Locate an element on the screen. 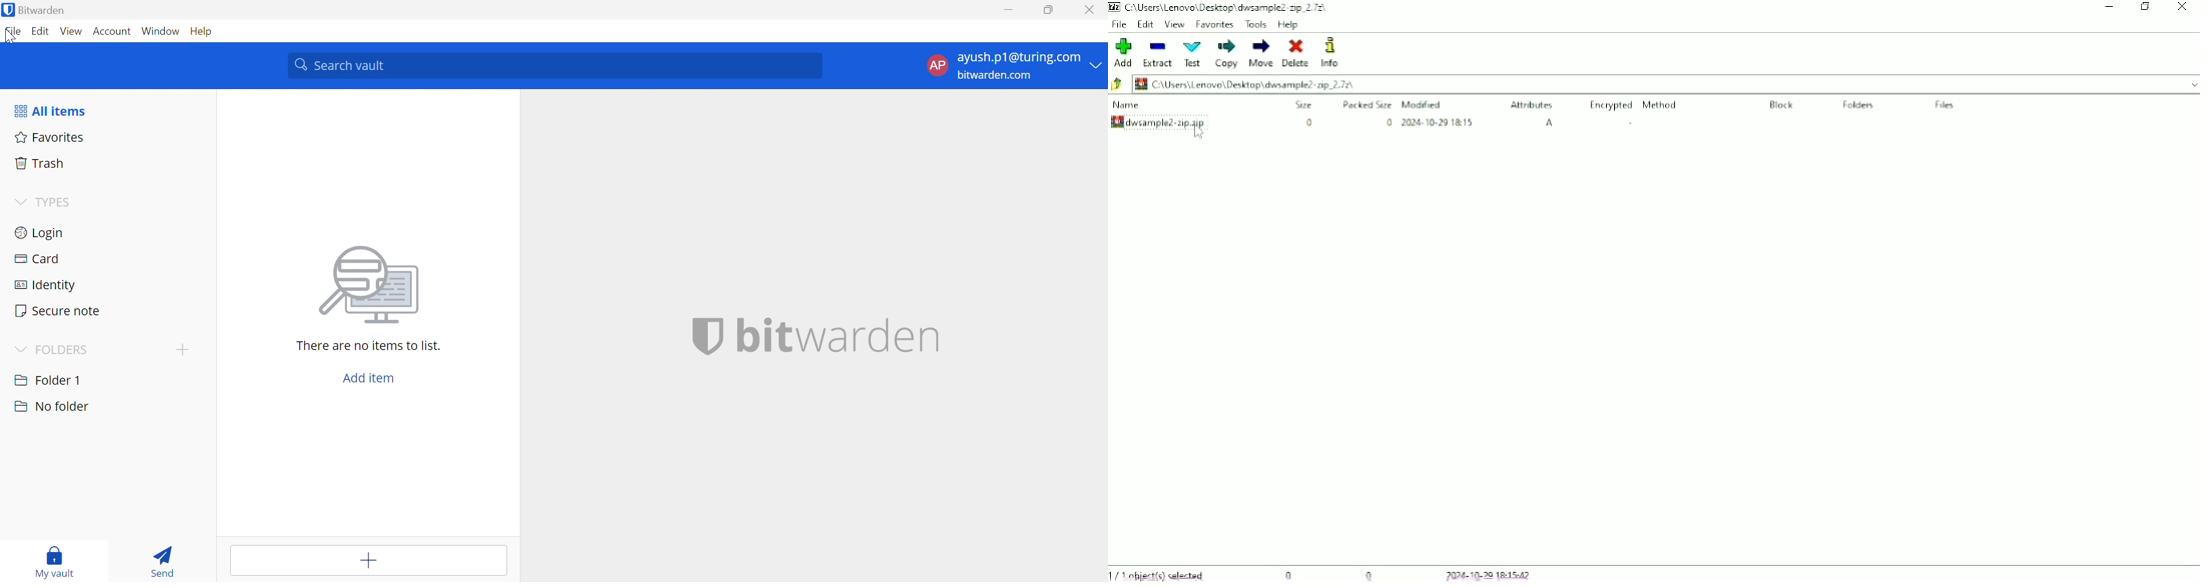  cursor is located at coordinates (1200, 133).